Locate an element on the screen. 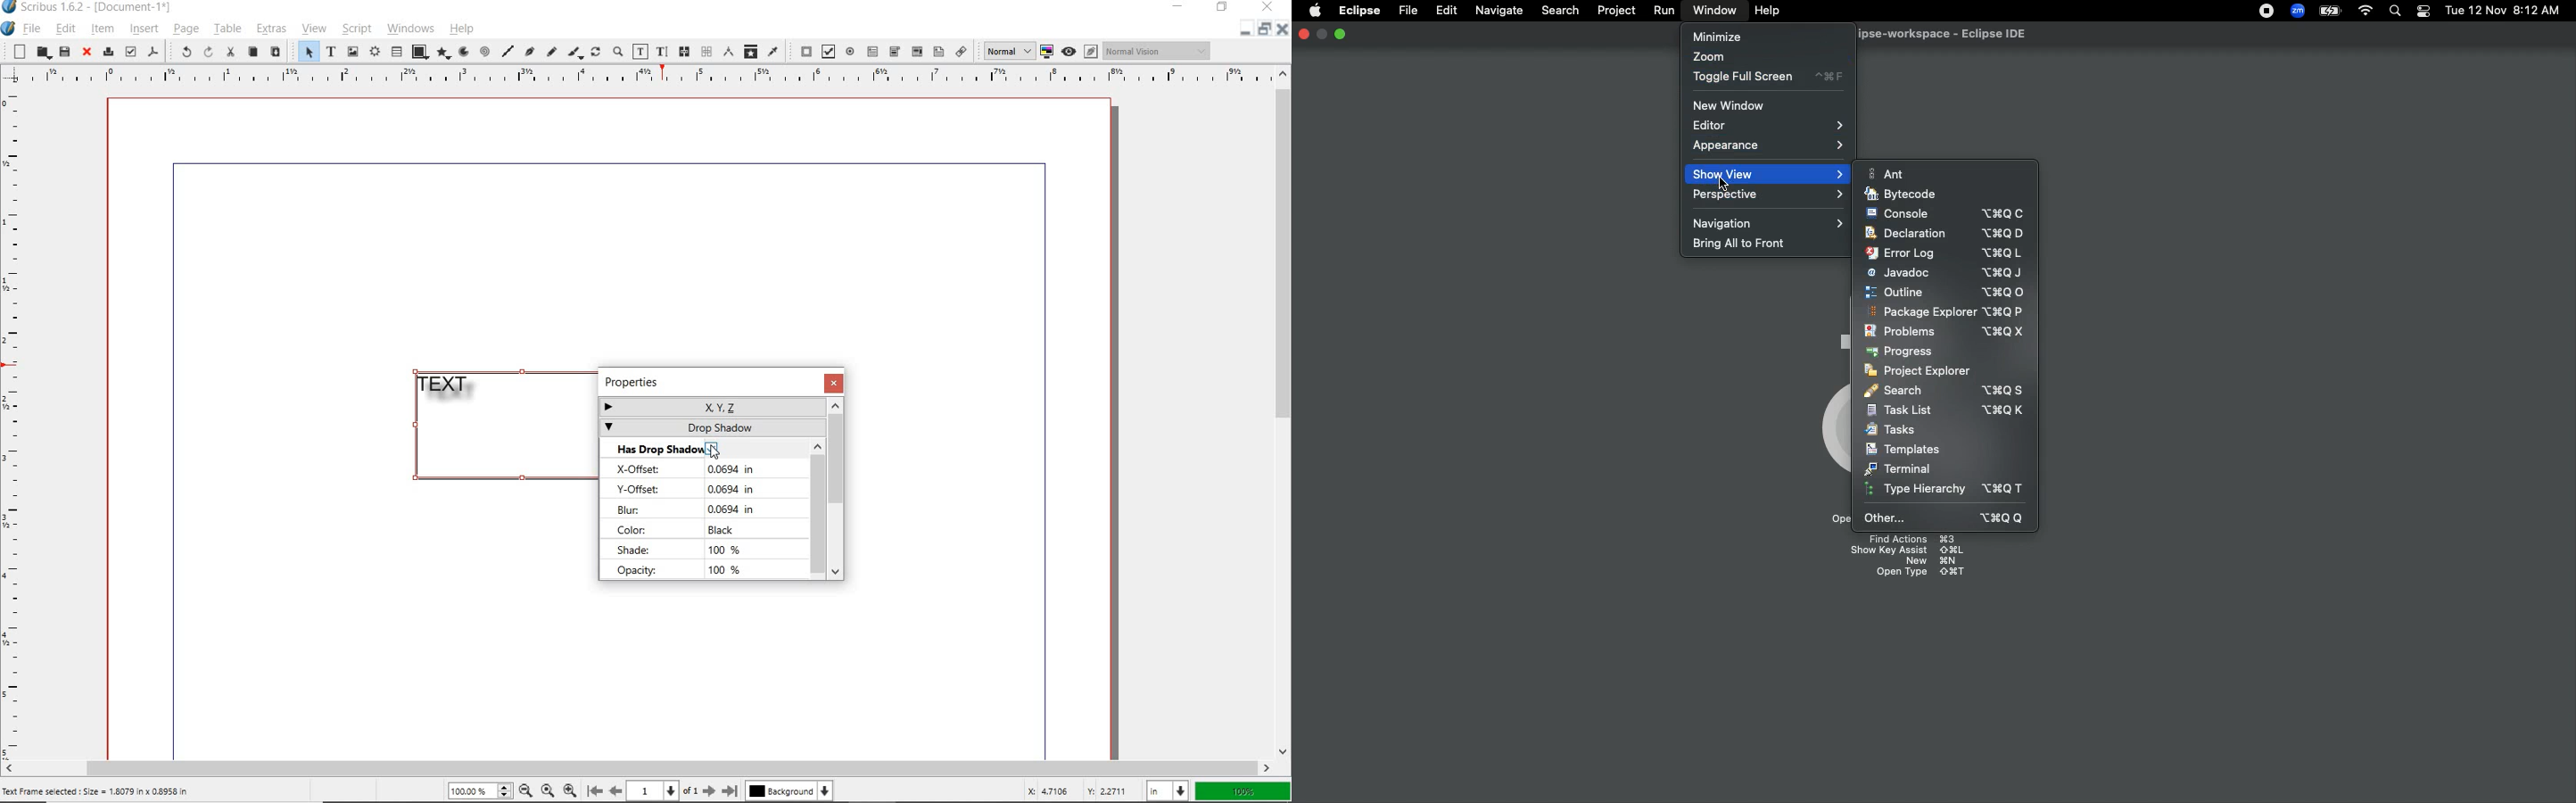  calligraphic line is located at coordinates (576, 53).